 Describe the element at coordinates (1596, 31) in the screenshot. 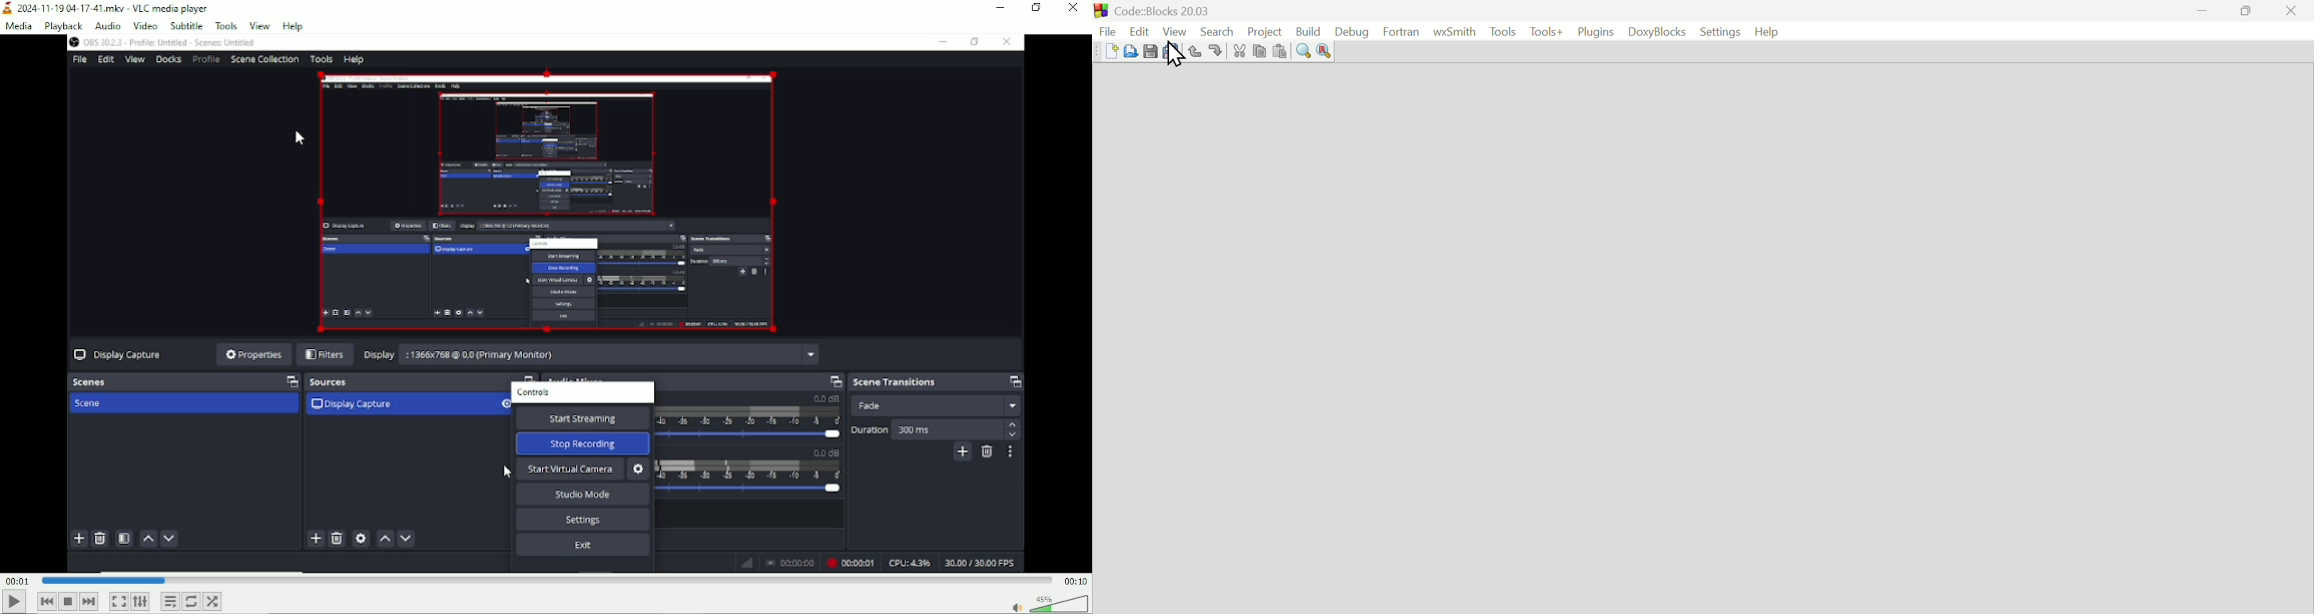

I see `Plugins` at that location.